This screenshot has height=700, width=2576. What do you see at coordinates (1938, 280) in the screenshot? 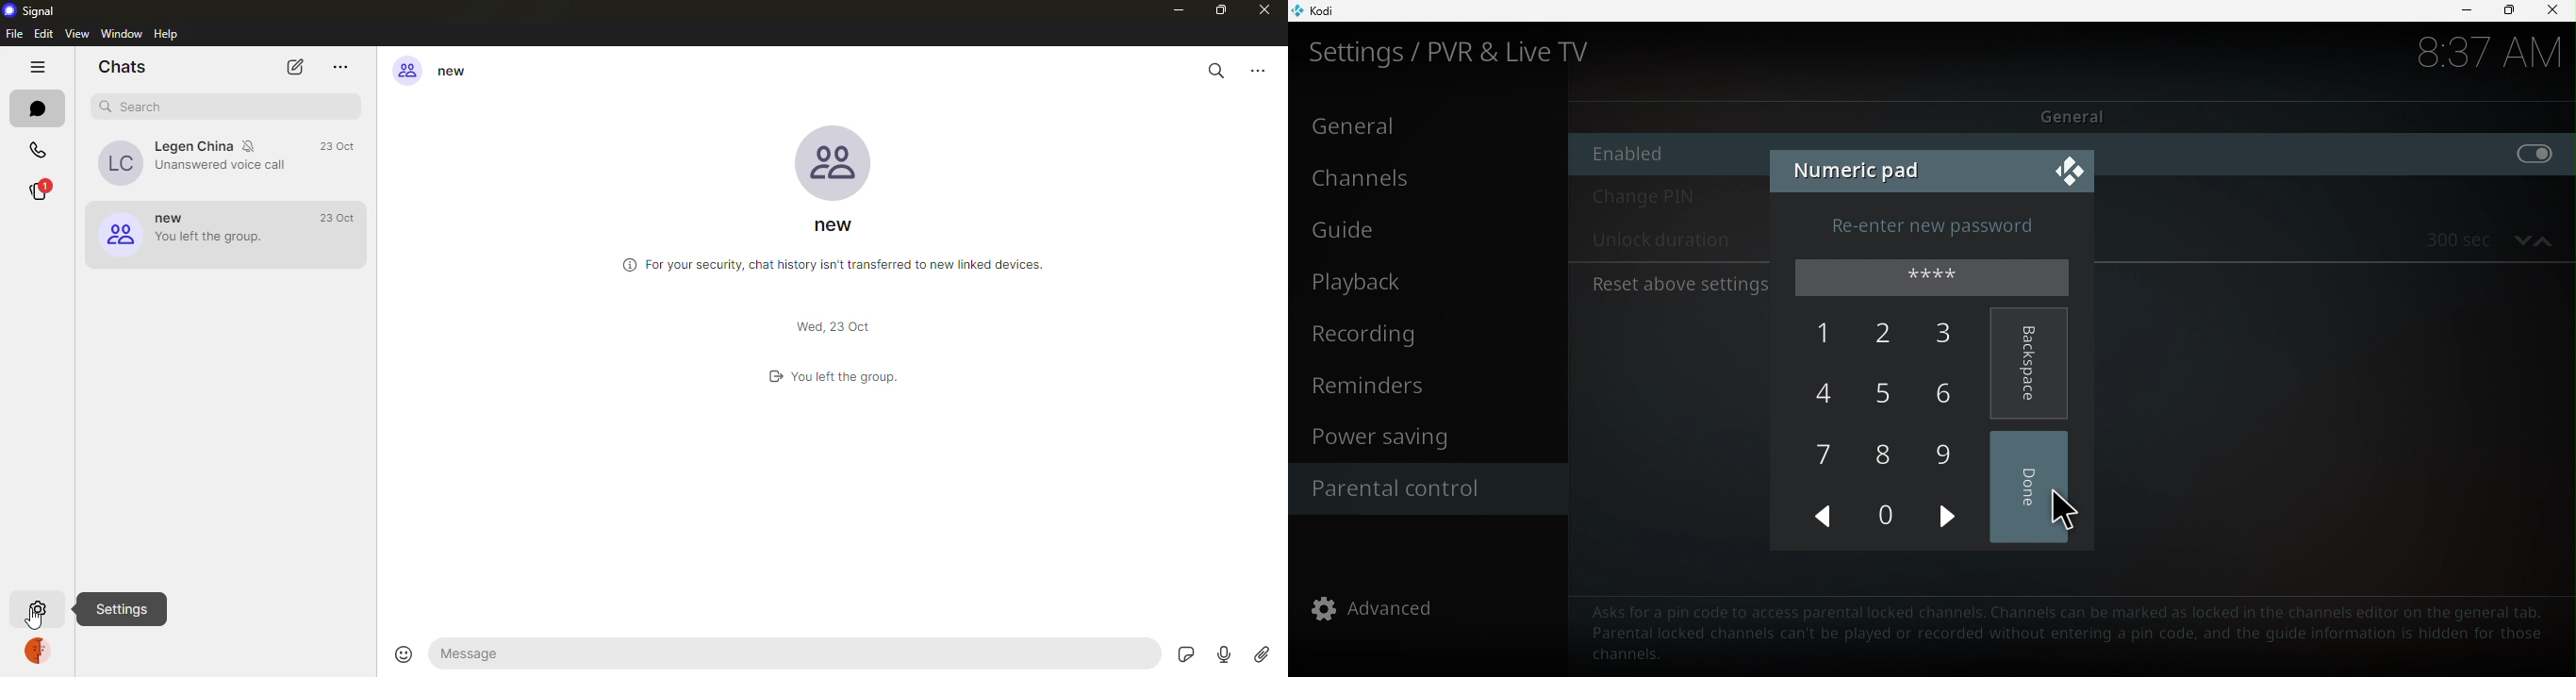
I see `Enter password` at bounding box center [1938, 280].